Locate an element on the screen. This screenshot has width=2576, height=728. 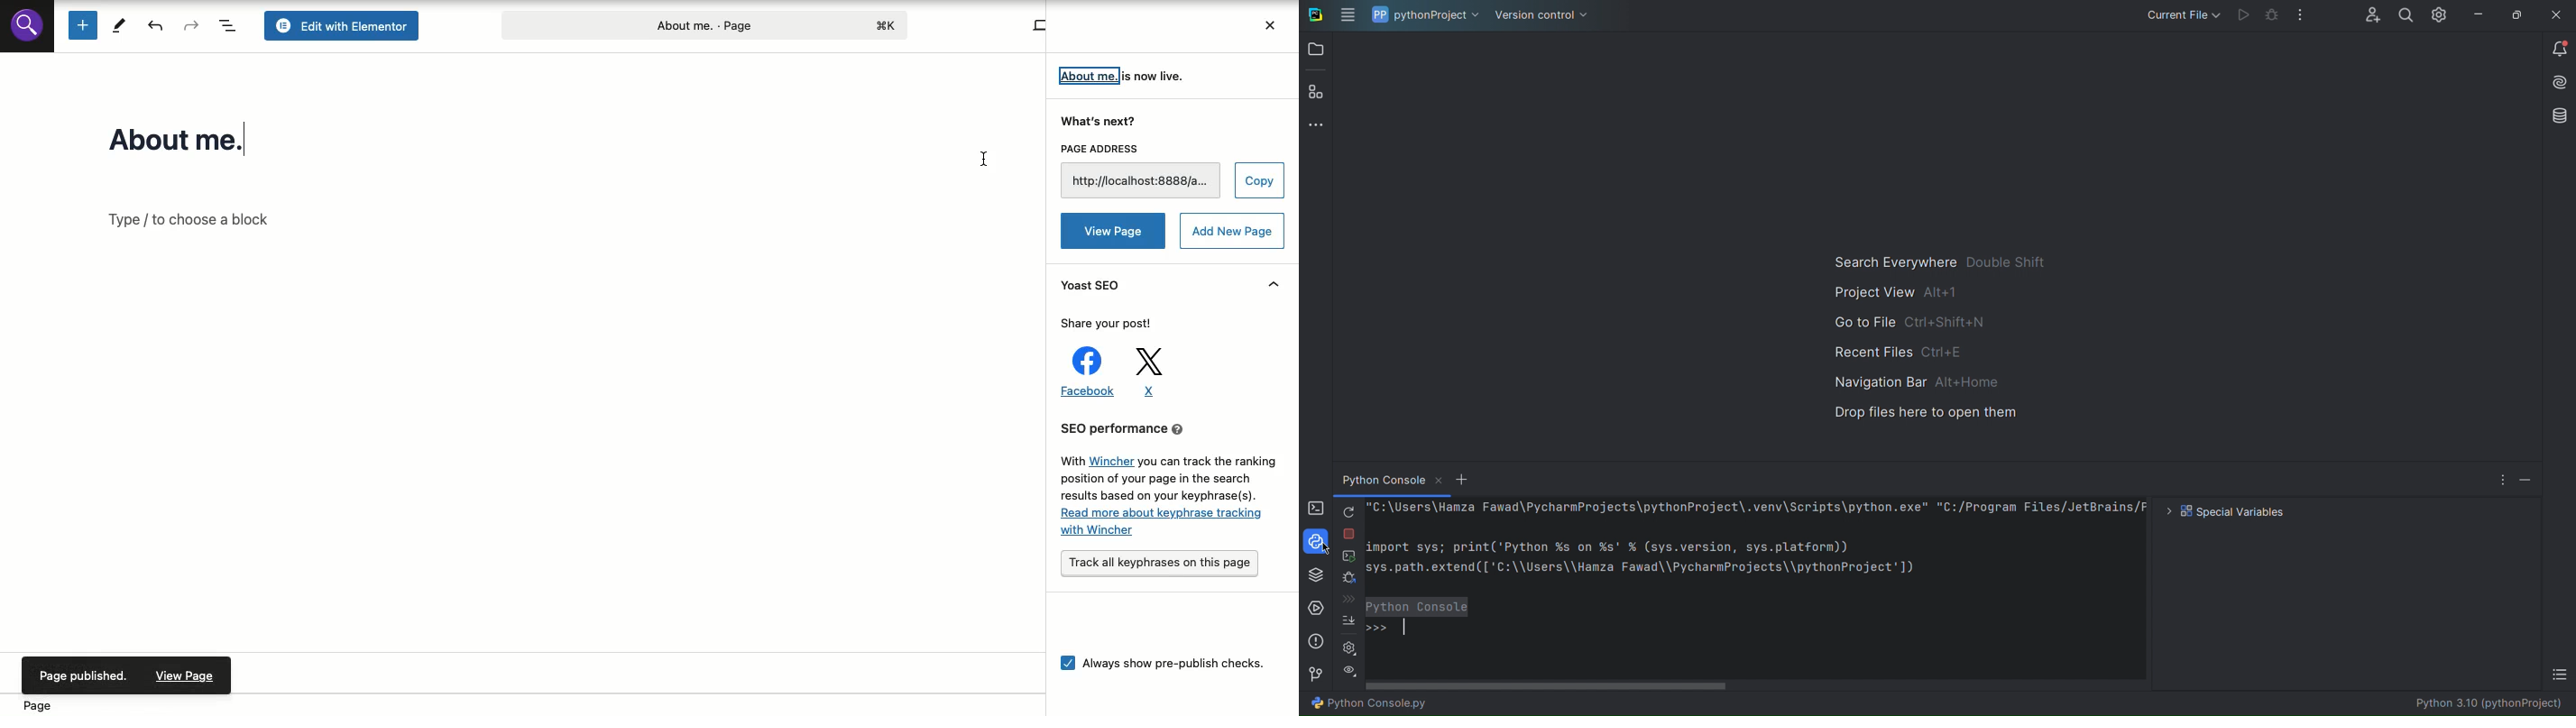
About me is now live is located at coordinates (1123, 75).